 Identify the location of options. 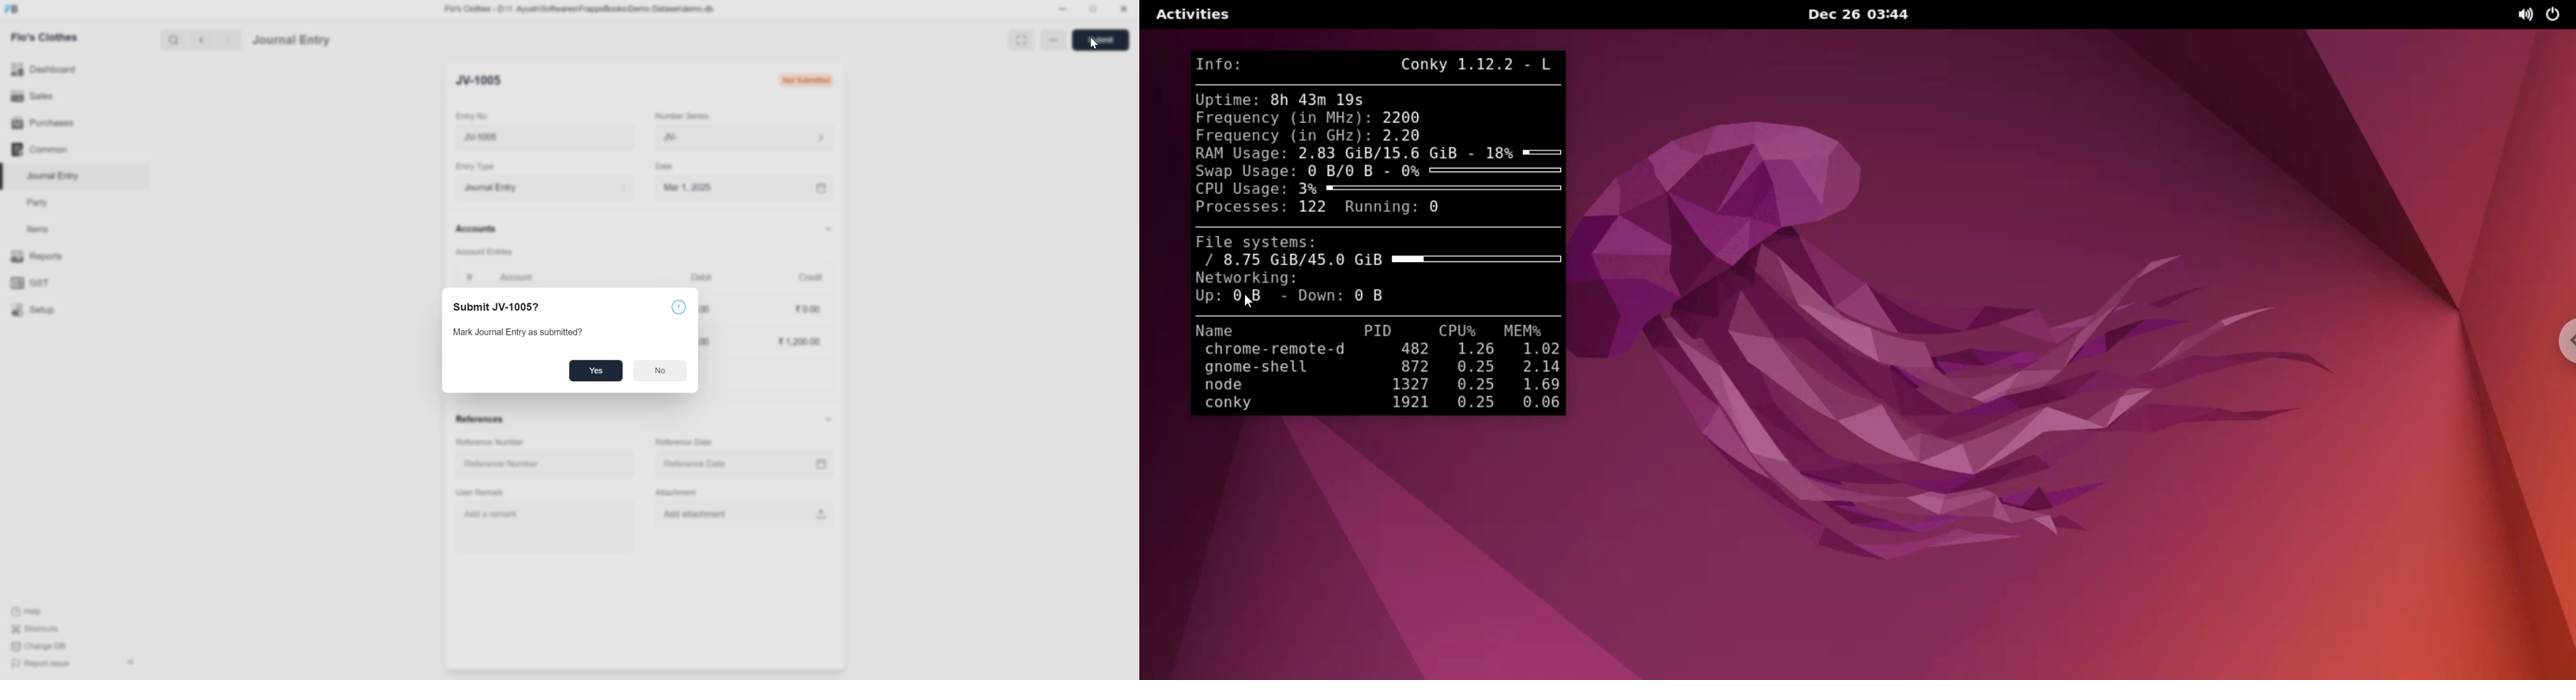
(1055, 40).